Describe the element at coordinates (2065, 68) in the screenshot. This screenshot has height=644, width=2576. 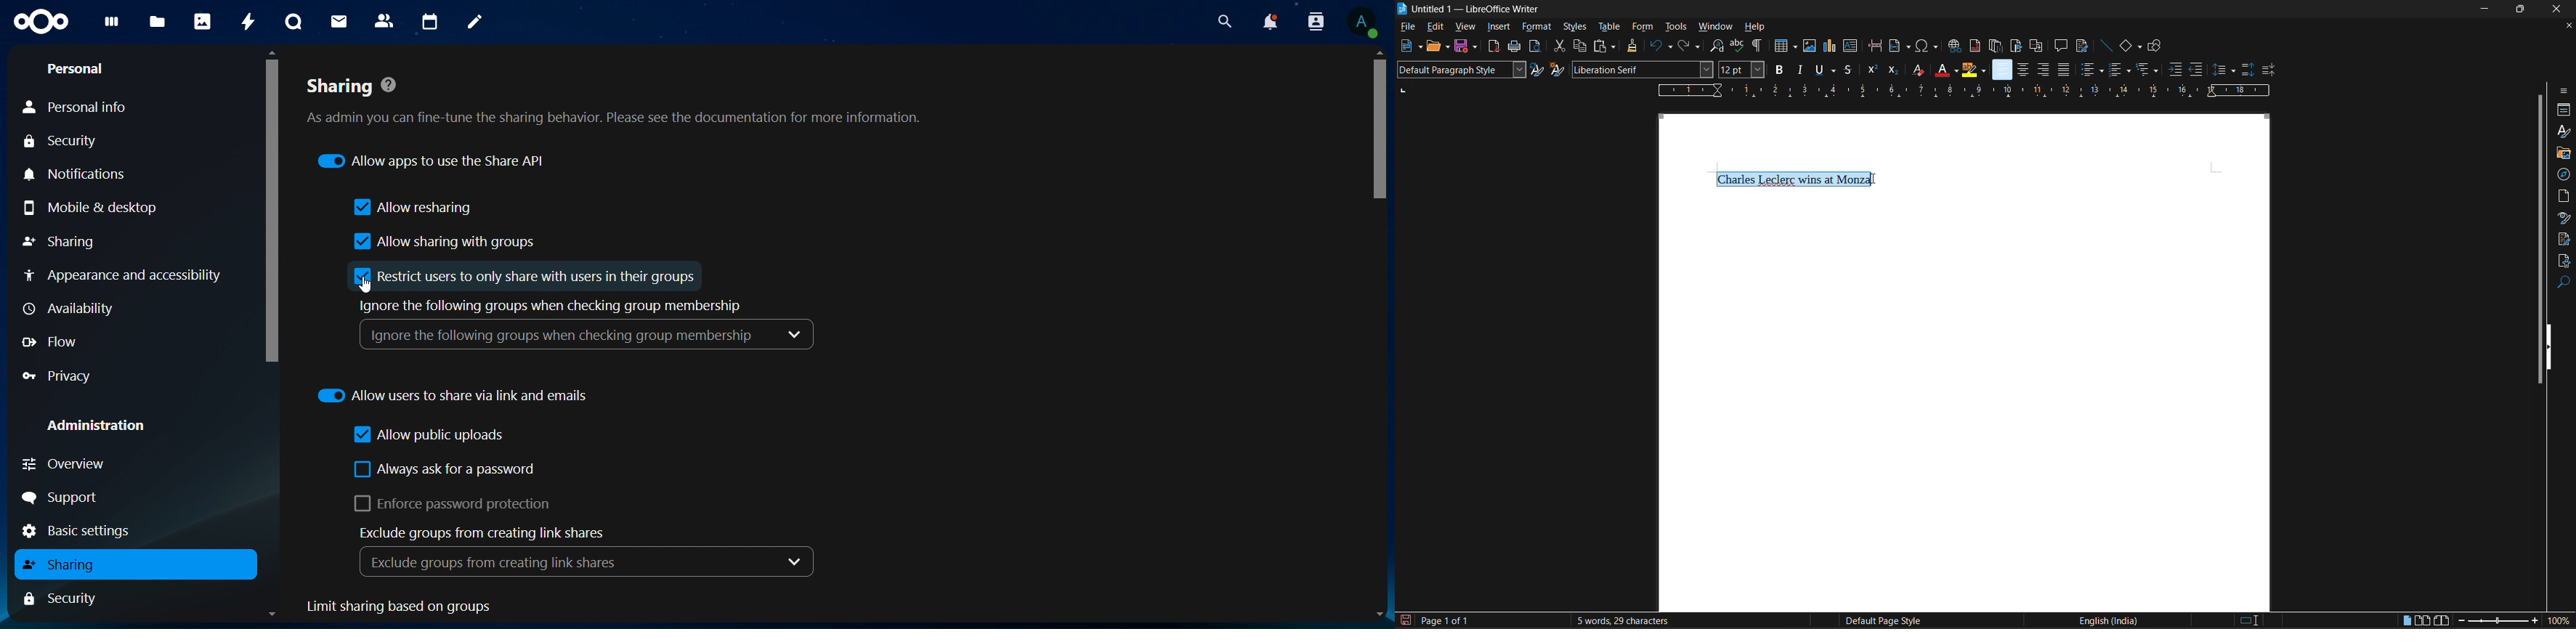
I see `justified` at that location.